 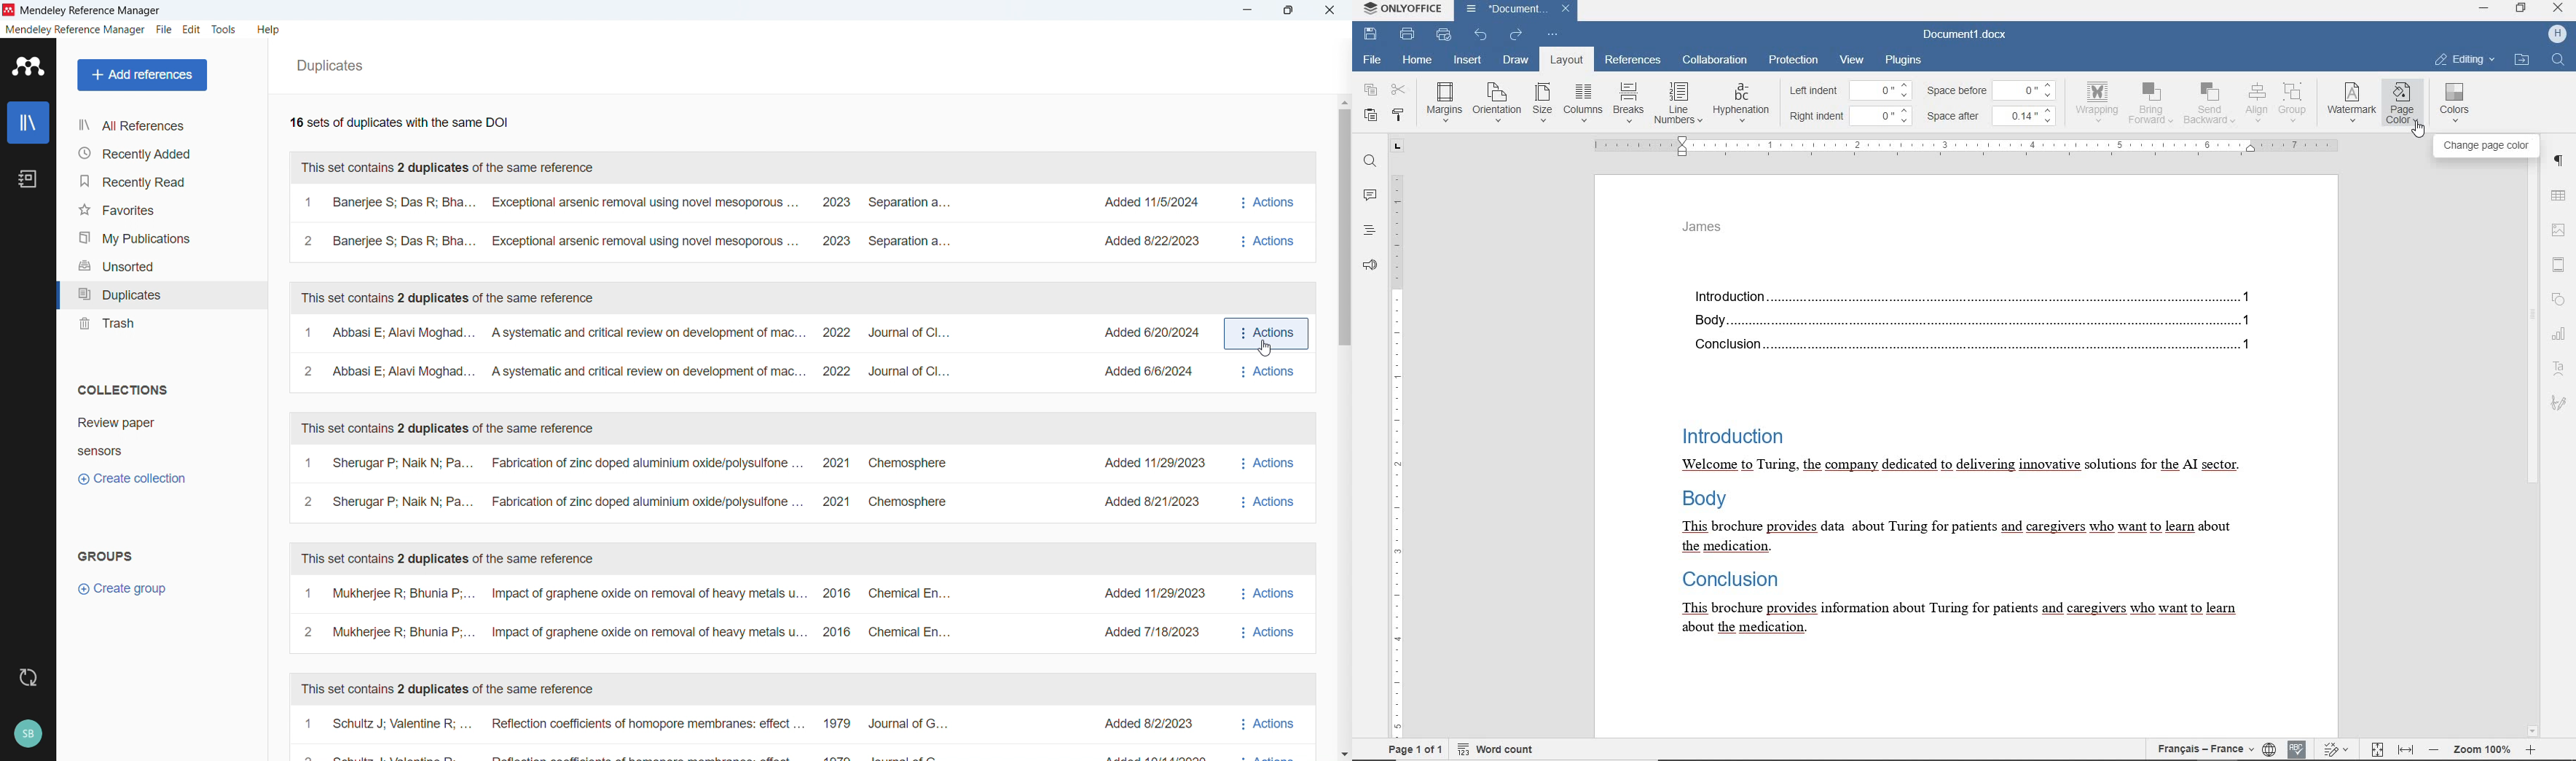 What do you see at coordinates (2551, 34) in the screenshot?
I see `profile` at bounding box center [2551, 34].